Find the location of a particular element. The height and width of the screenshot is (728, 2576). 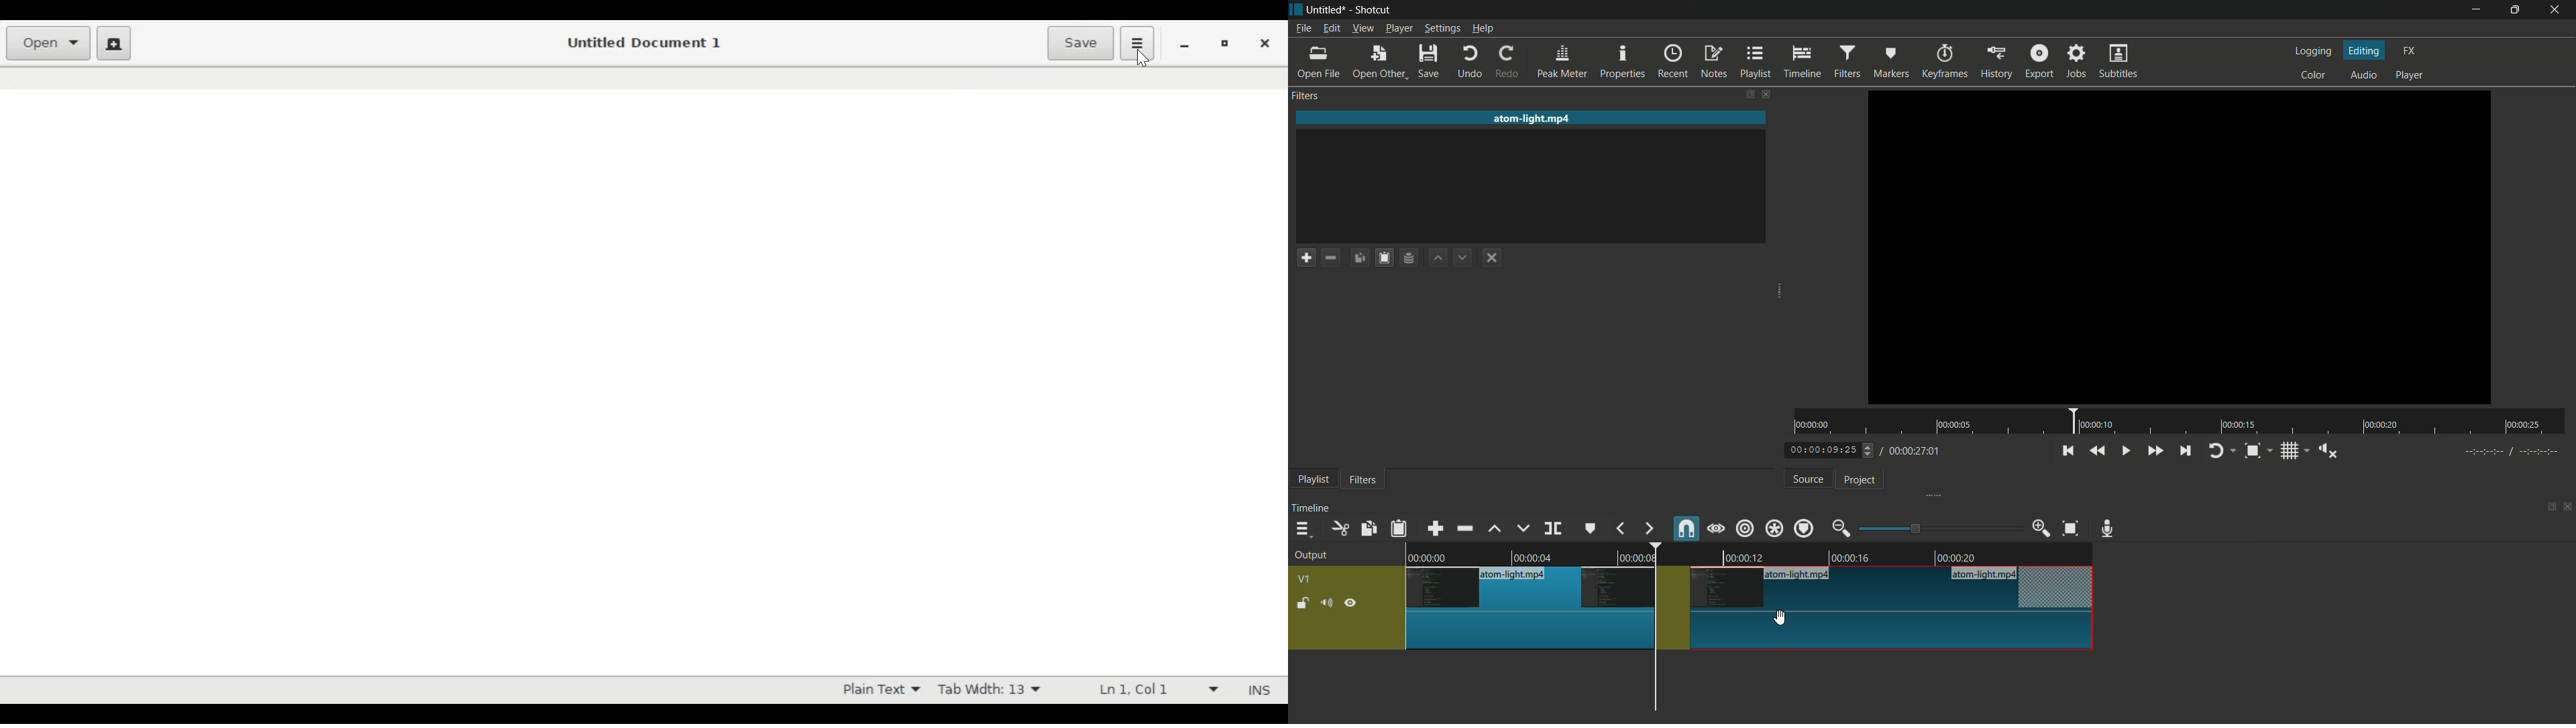

 is located at coordinates (2179, 248).